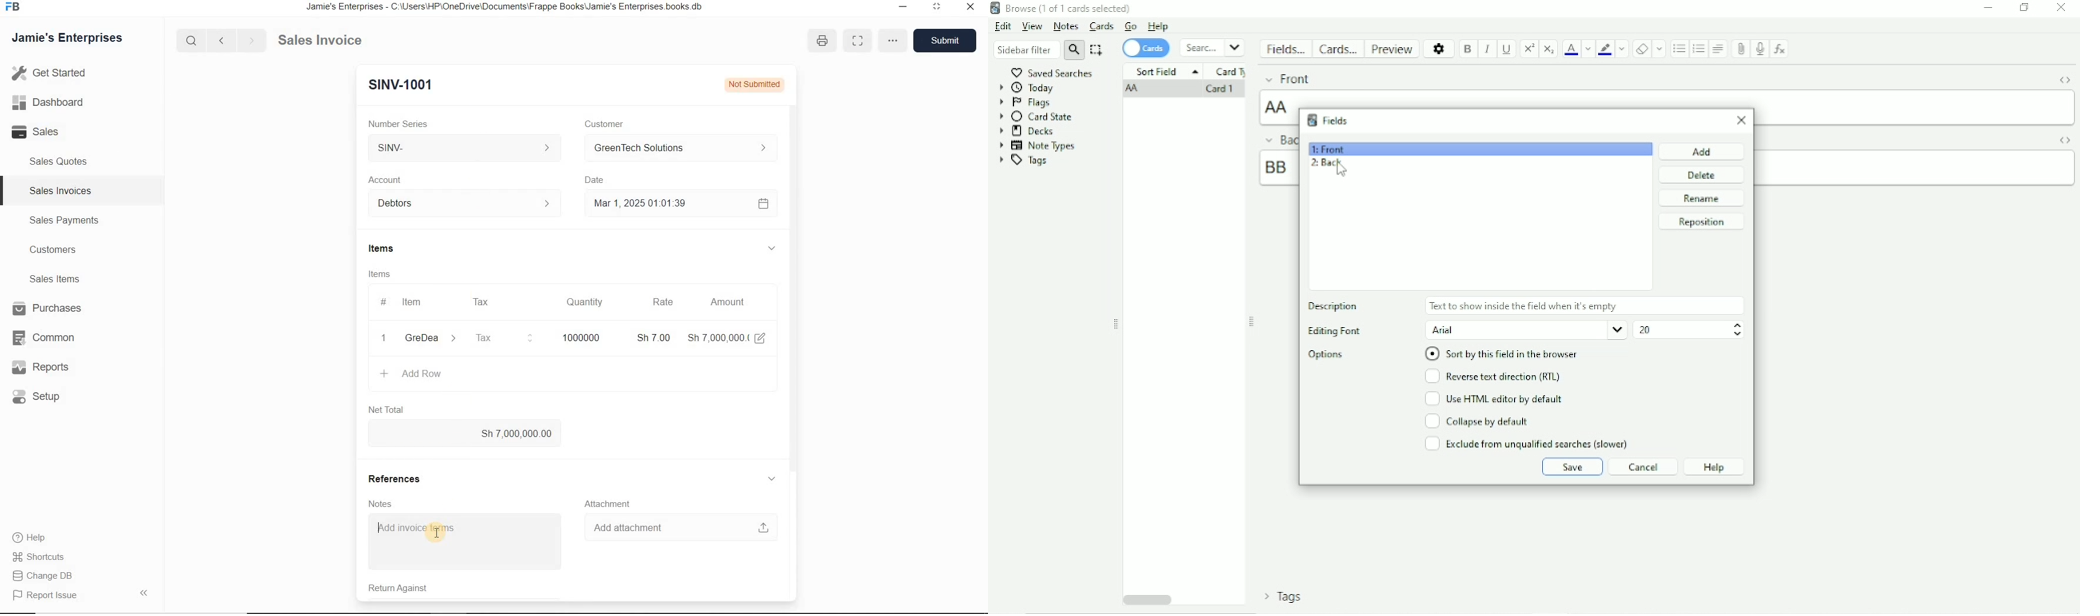  Describe the element at coordinates (1758, 49) in the screenshot. I see `Record audio` at that location.